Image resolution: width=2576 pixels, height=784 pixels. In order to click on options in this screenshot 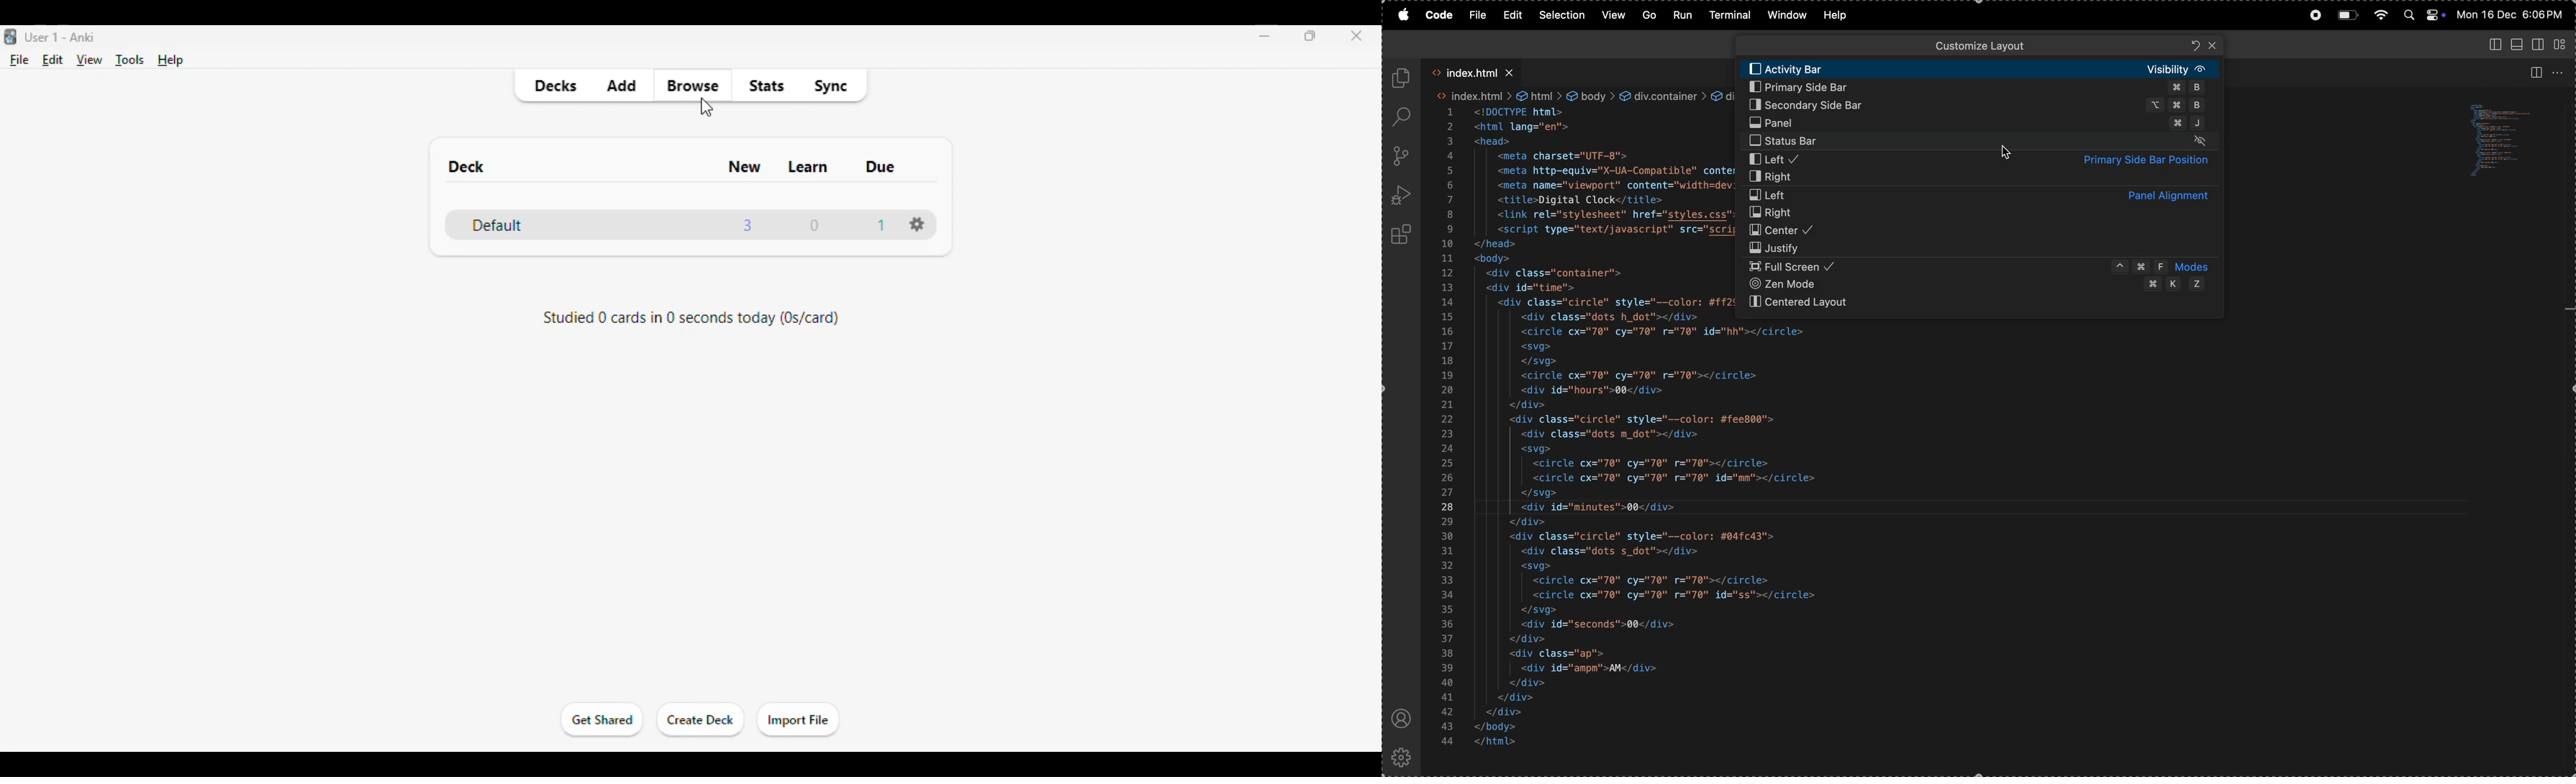, I will do `click(915, 224)`.